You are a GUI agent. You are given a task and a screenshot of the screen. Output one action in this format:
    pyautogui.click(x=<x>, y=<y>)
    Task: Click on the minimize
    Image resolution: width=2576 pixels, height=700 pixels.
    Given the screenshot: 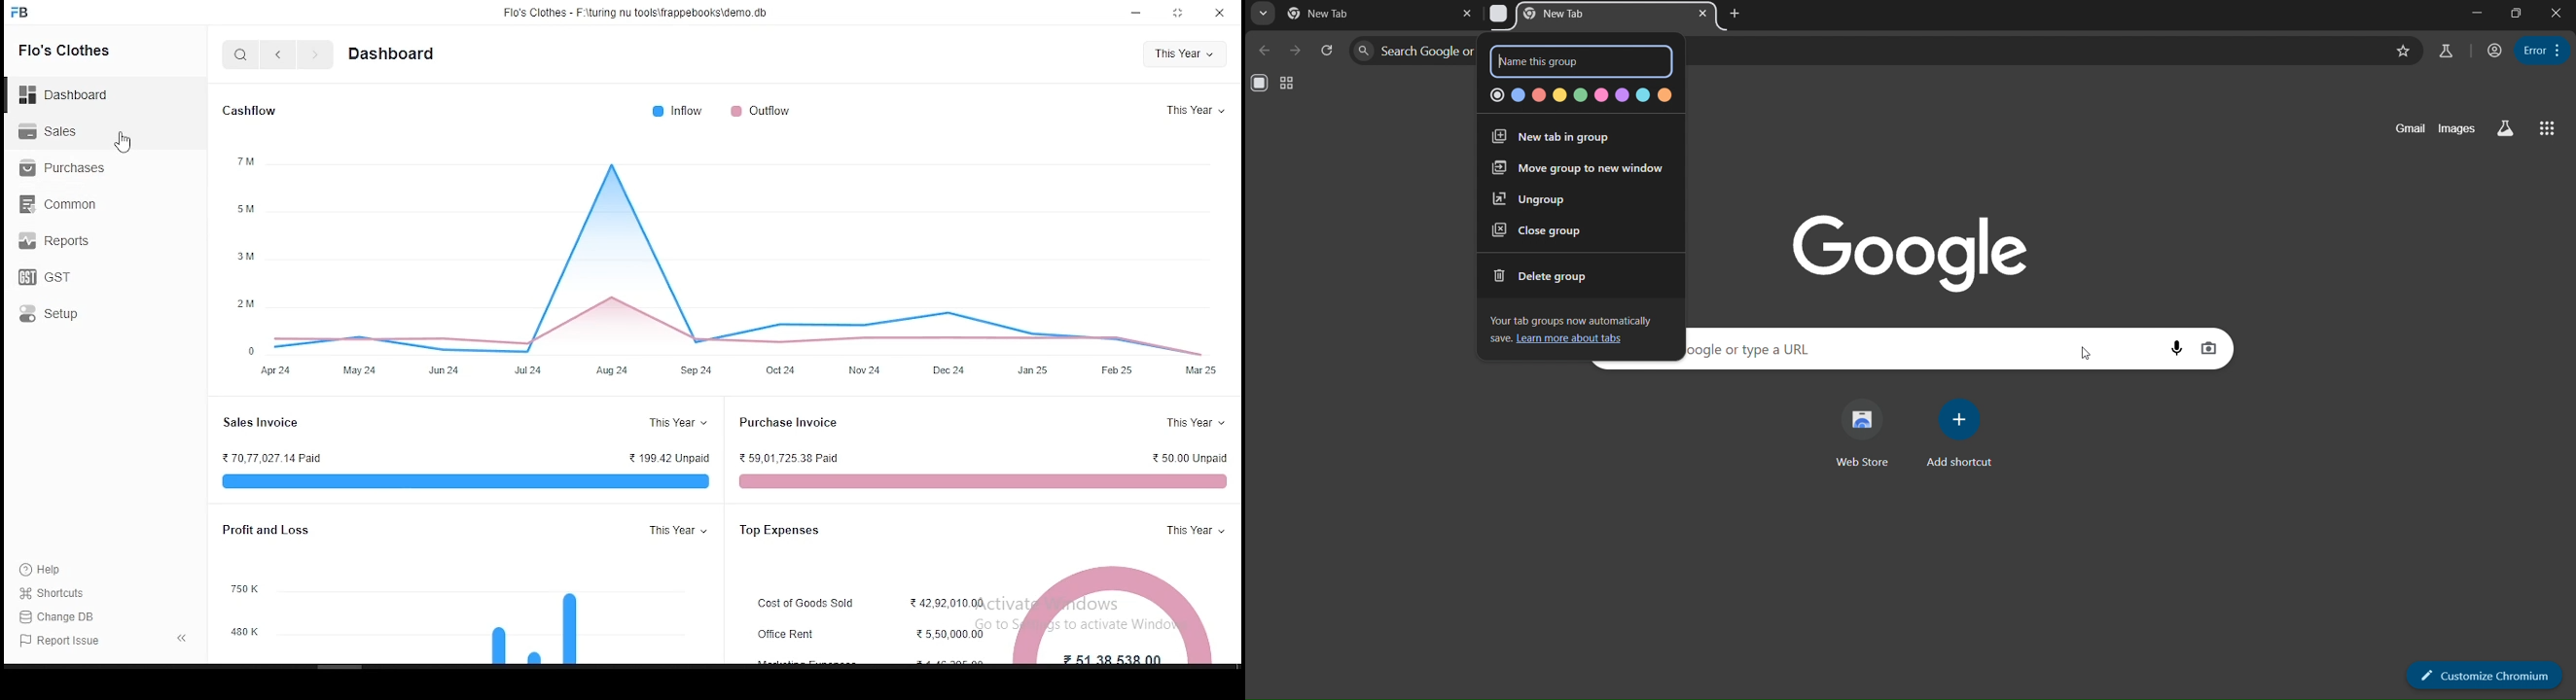 What is the action you would take?
    pyautogui.click(x=1131, y=13)
    